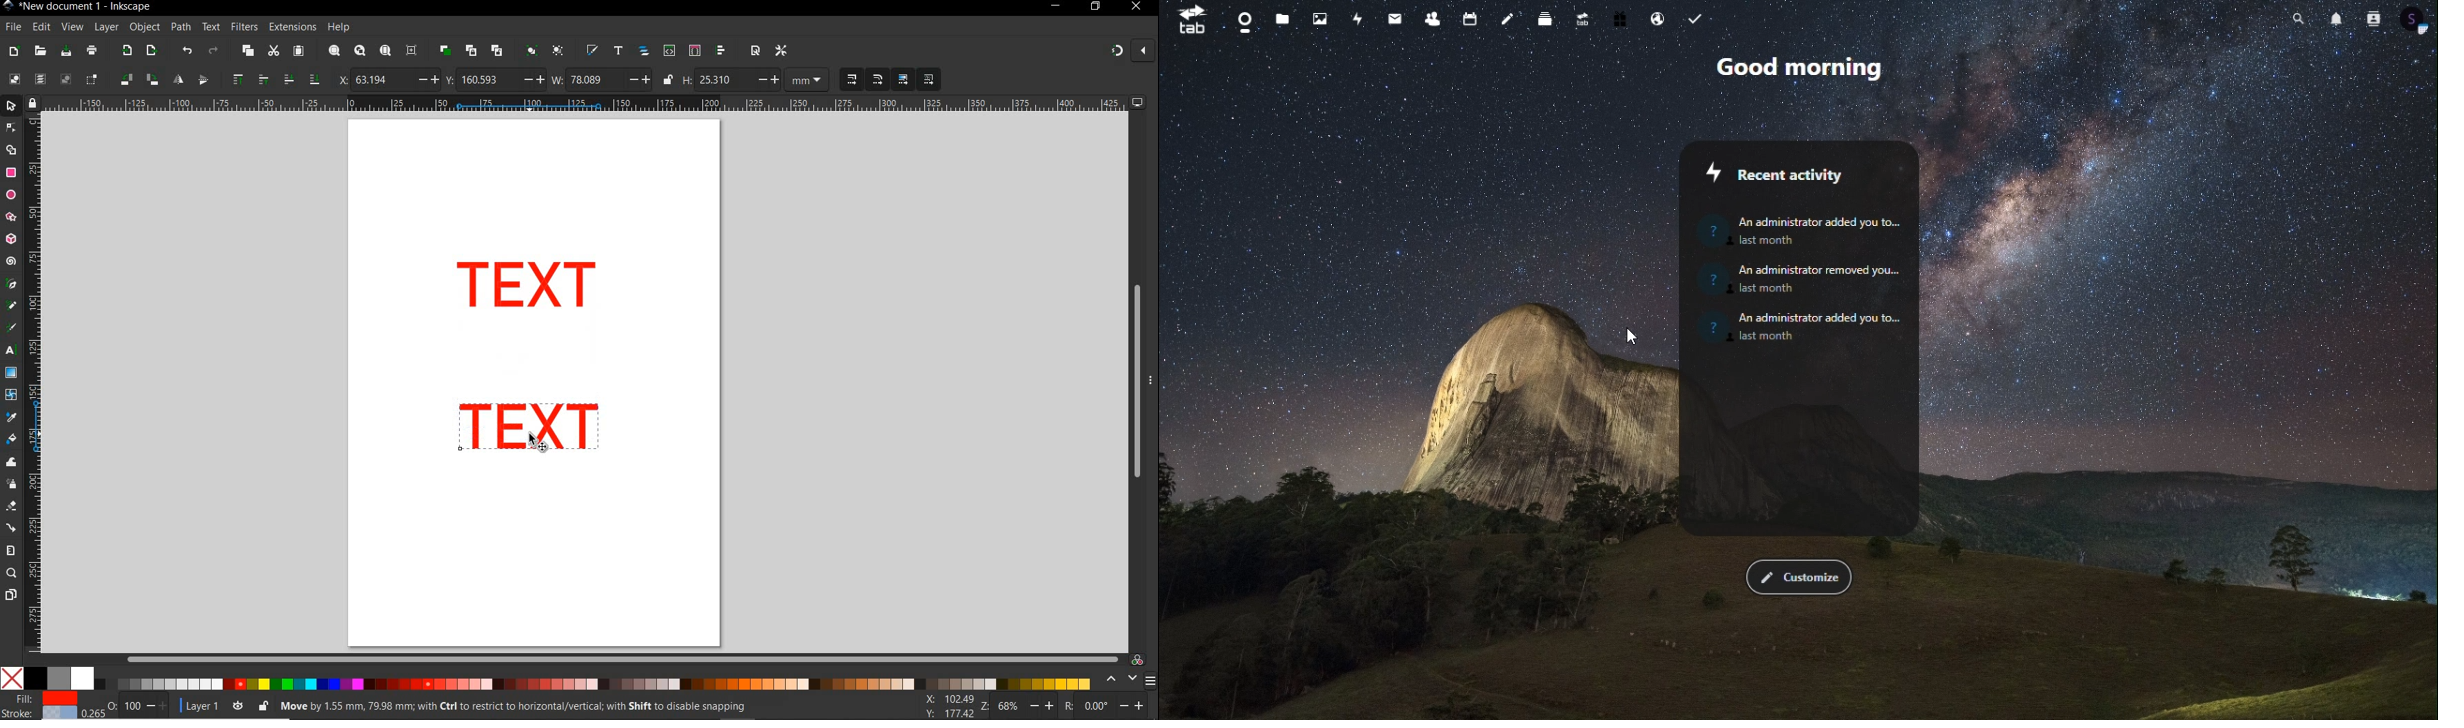 The image size is (2464, 728). What do you see at coordinates (494, 50) in the screenshot?
I see `unlink code` at bounding box center [494, 50].